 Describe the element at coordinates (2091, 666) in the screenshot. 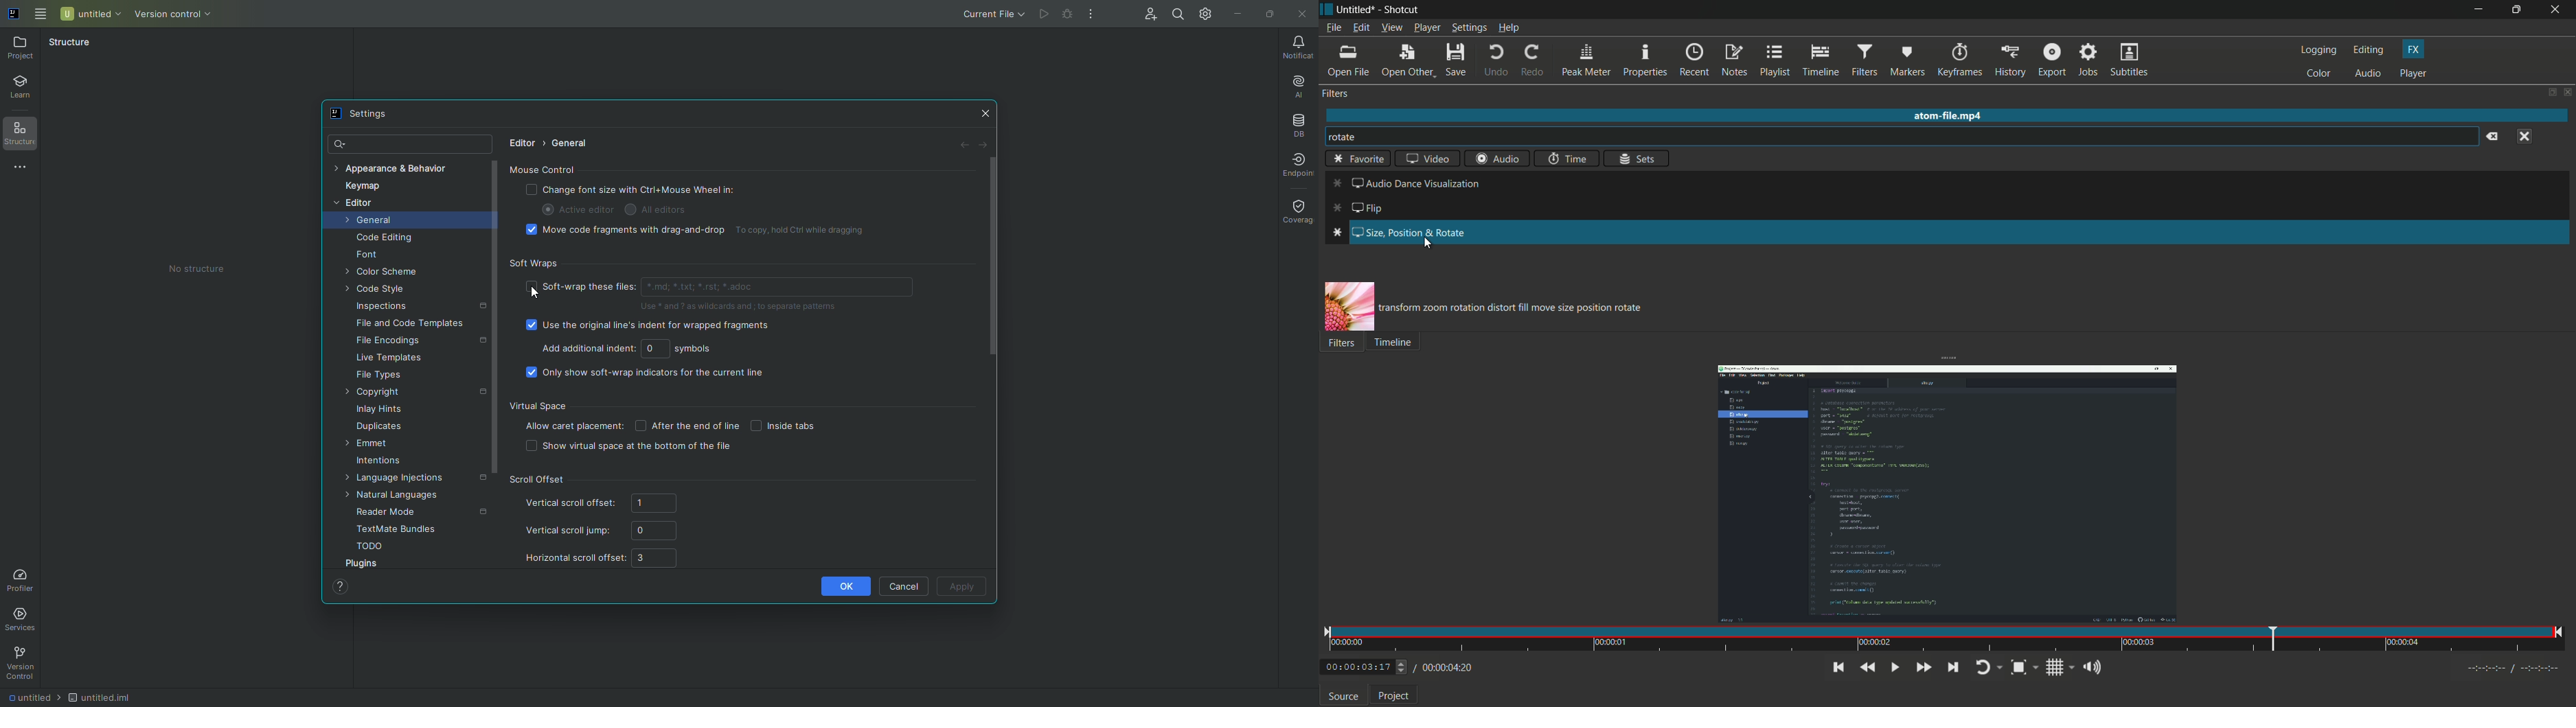

I see `show volume control` at that location.